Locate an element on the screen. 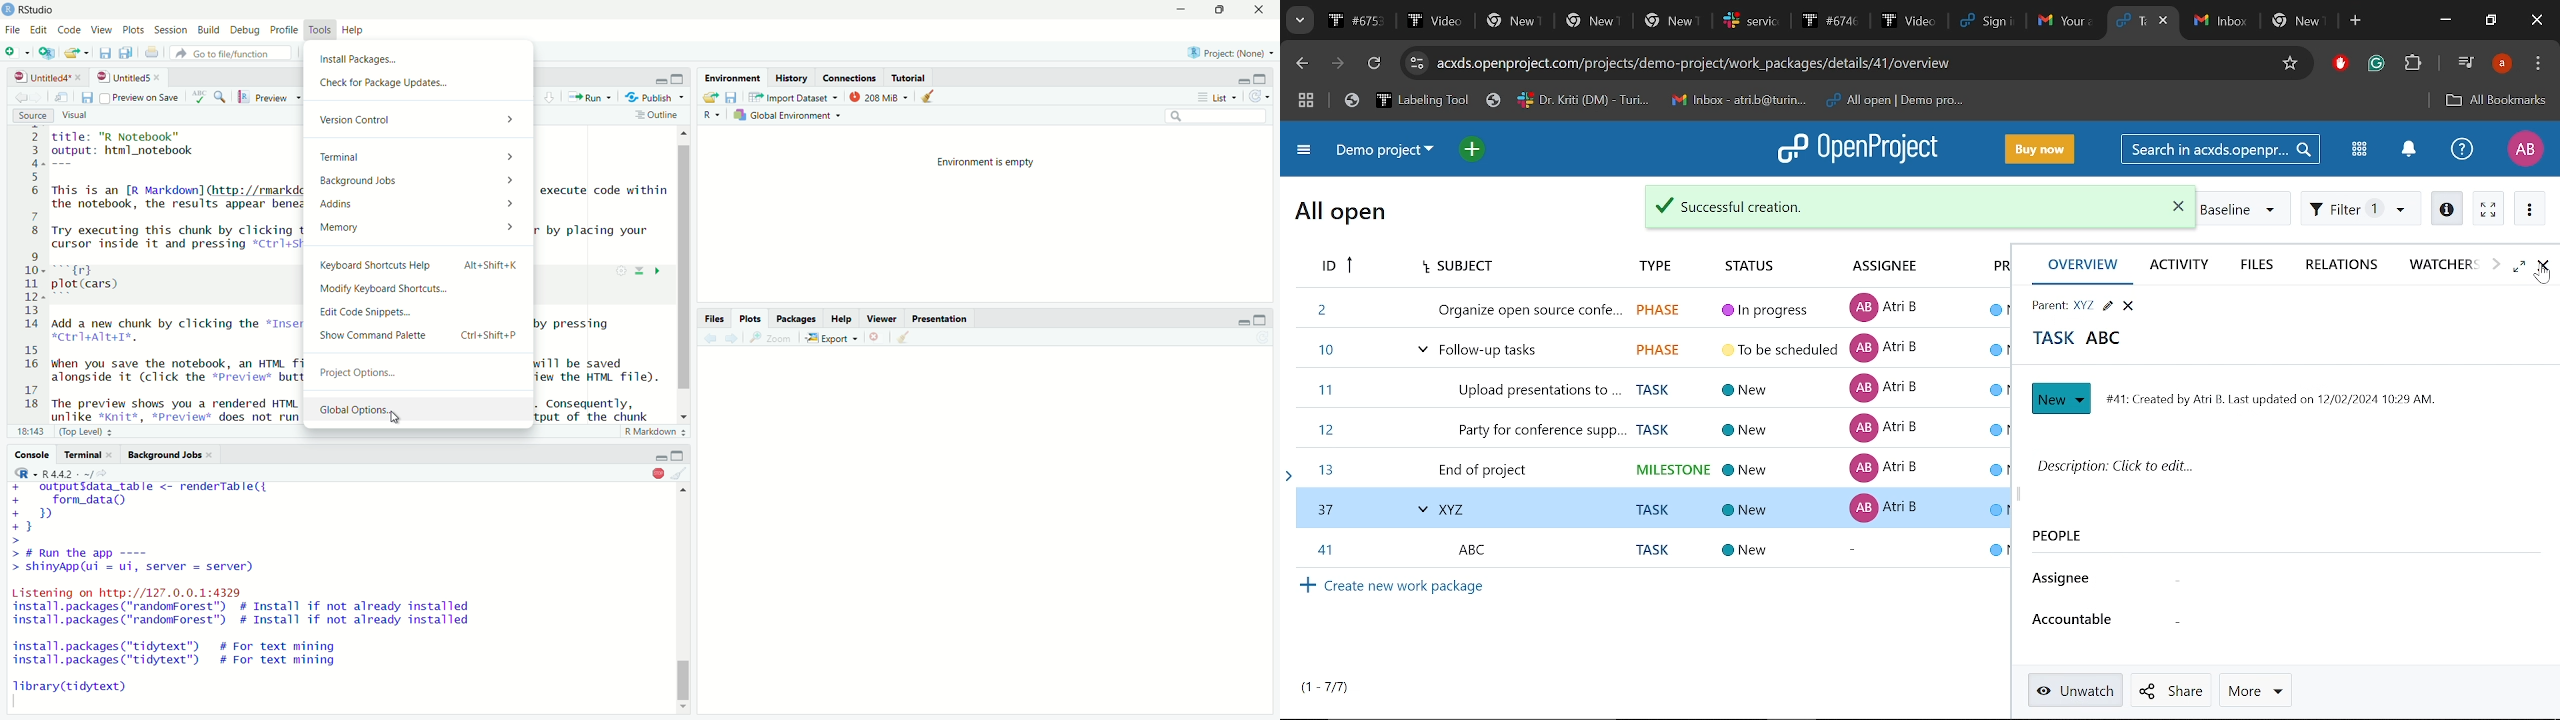 The width and height of the screenshot is (2576, 728). R - R442 ~/ is located at coordinates (52, 473).